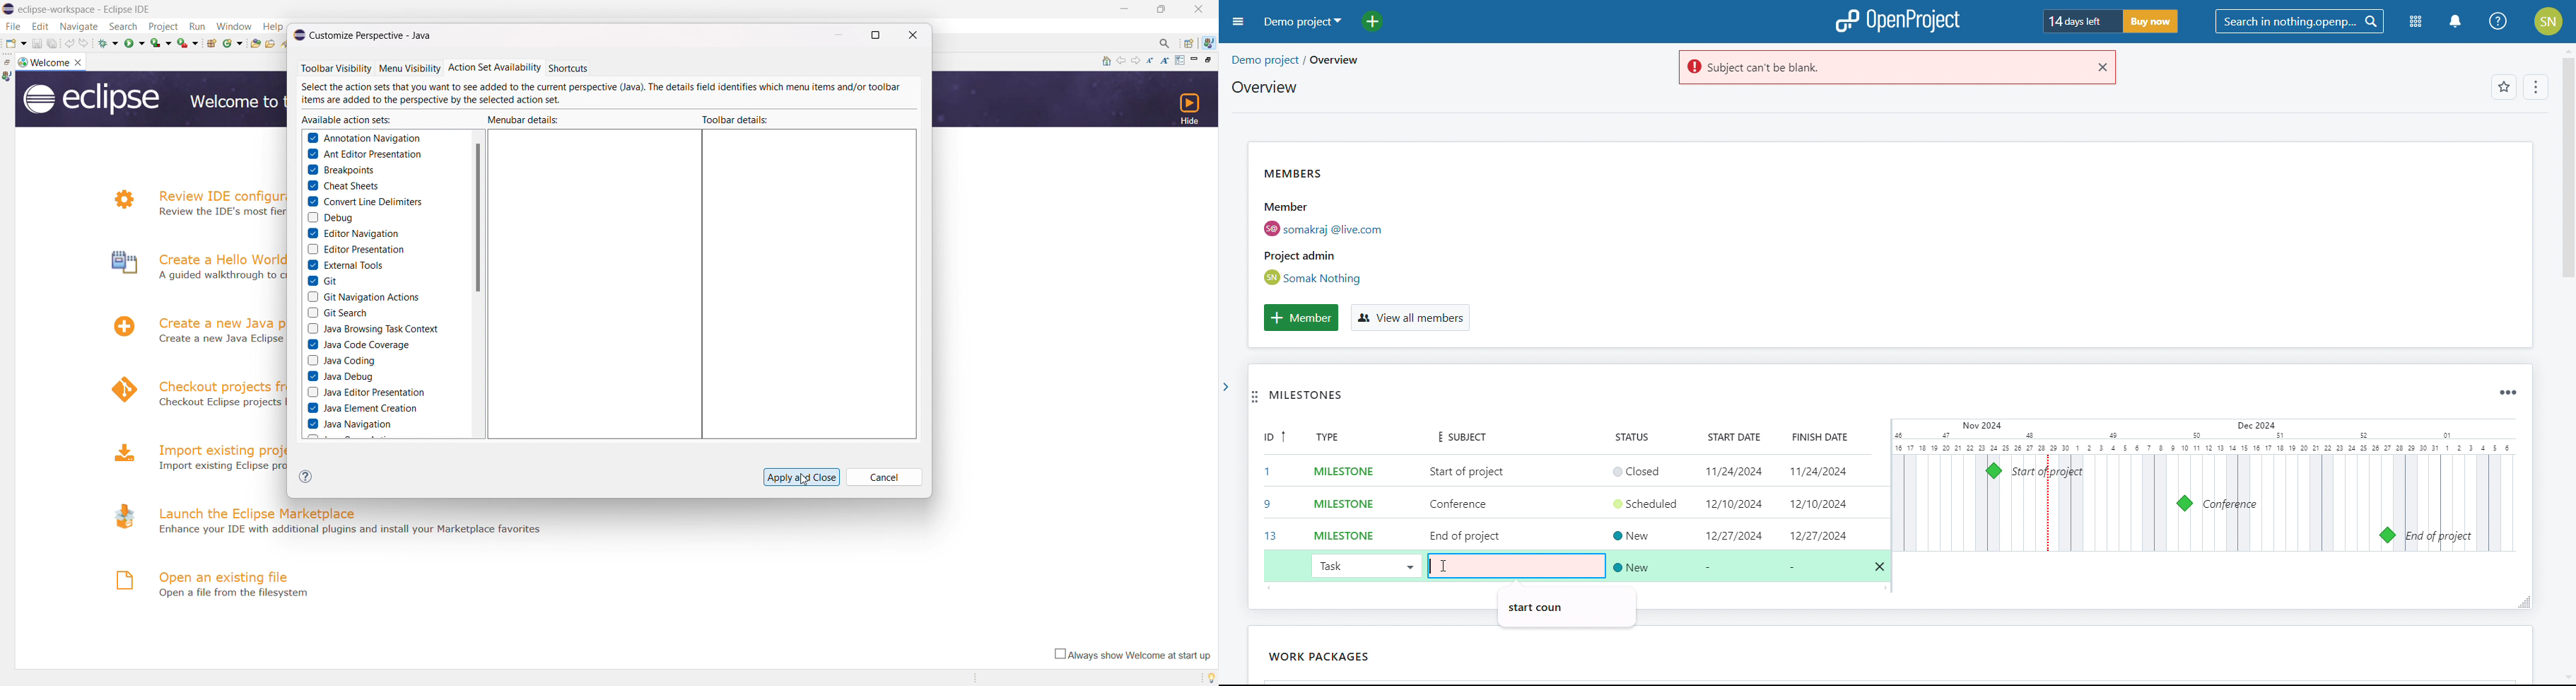 The width and height of the screenshot is (2576, 700). What do you see at coordinates (107, 43) in the screenshot?
I see `debug` at bounding box center [107, 43].